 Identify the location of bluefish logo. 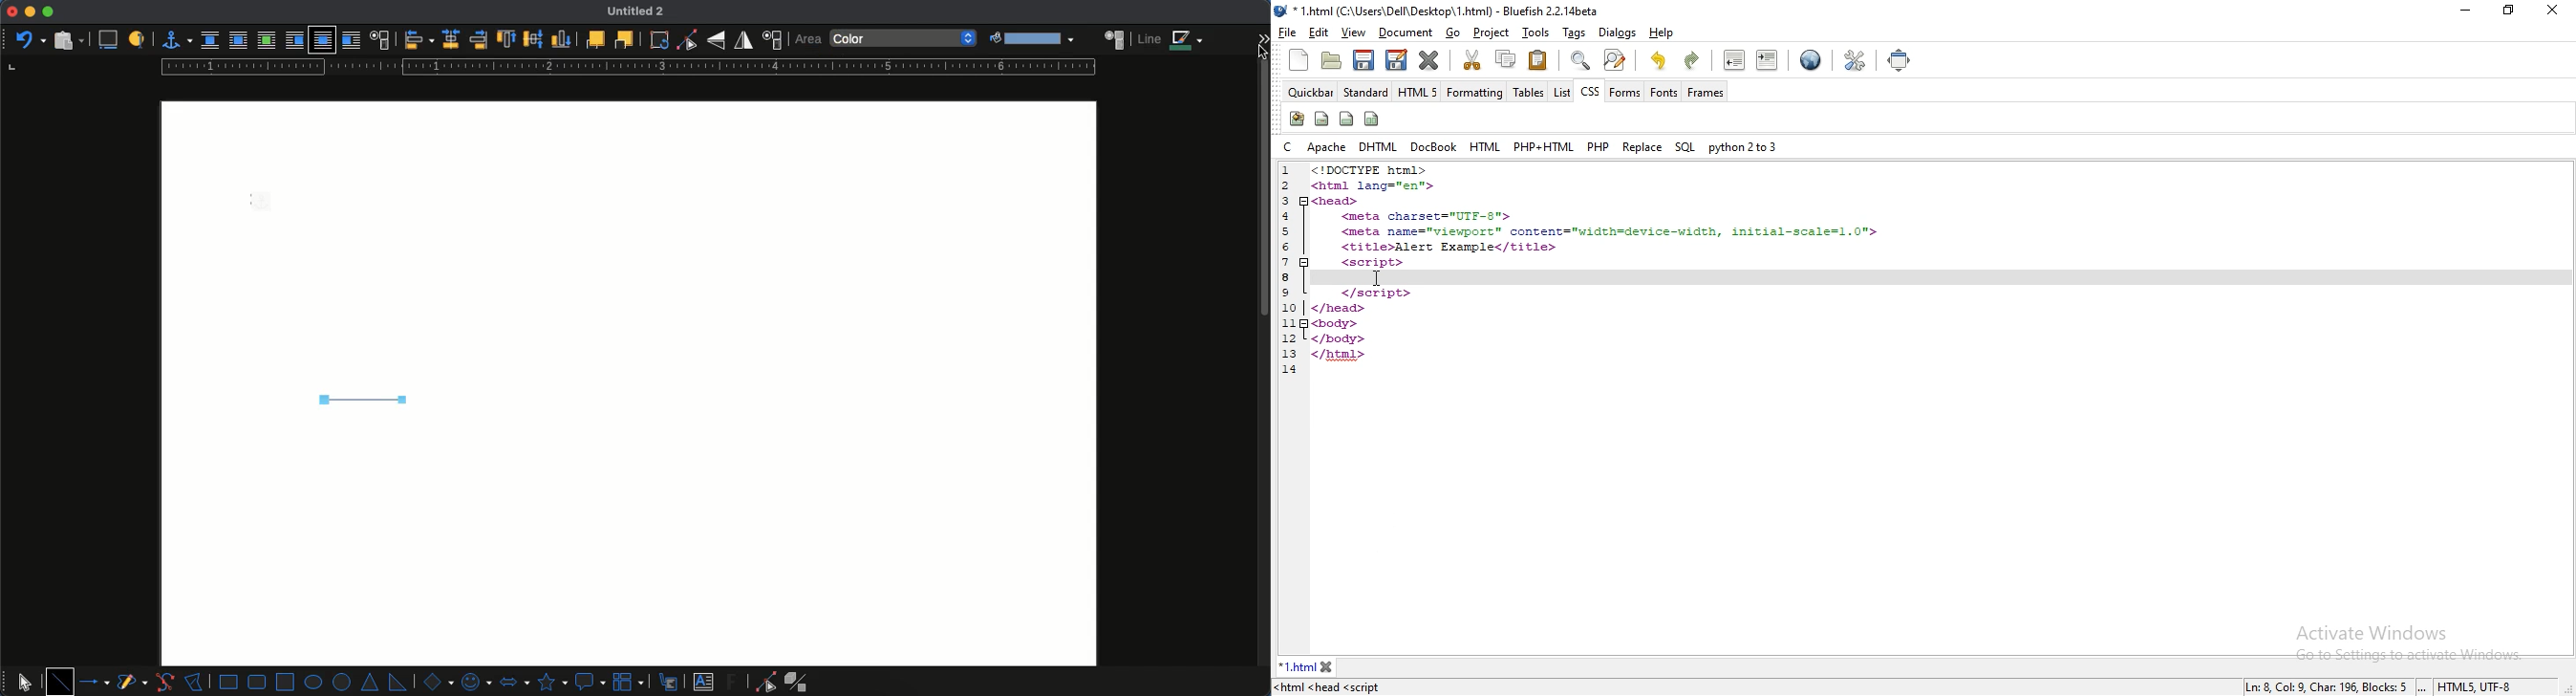
(1281, 11).